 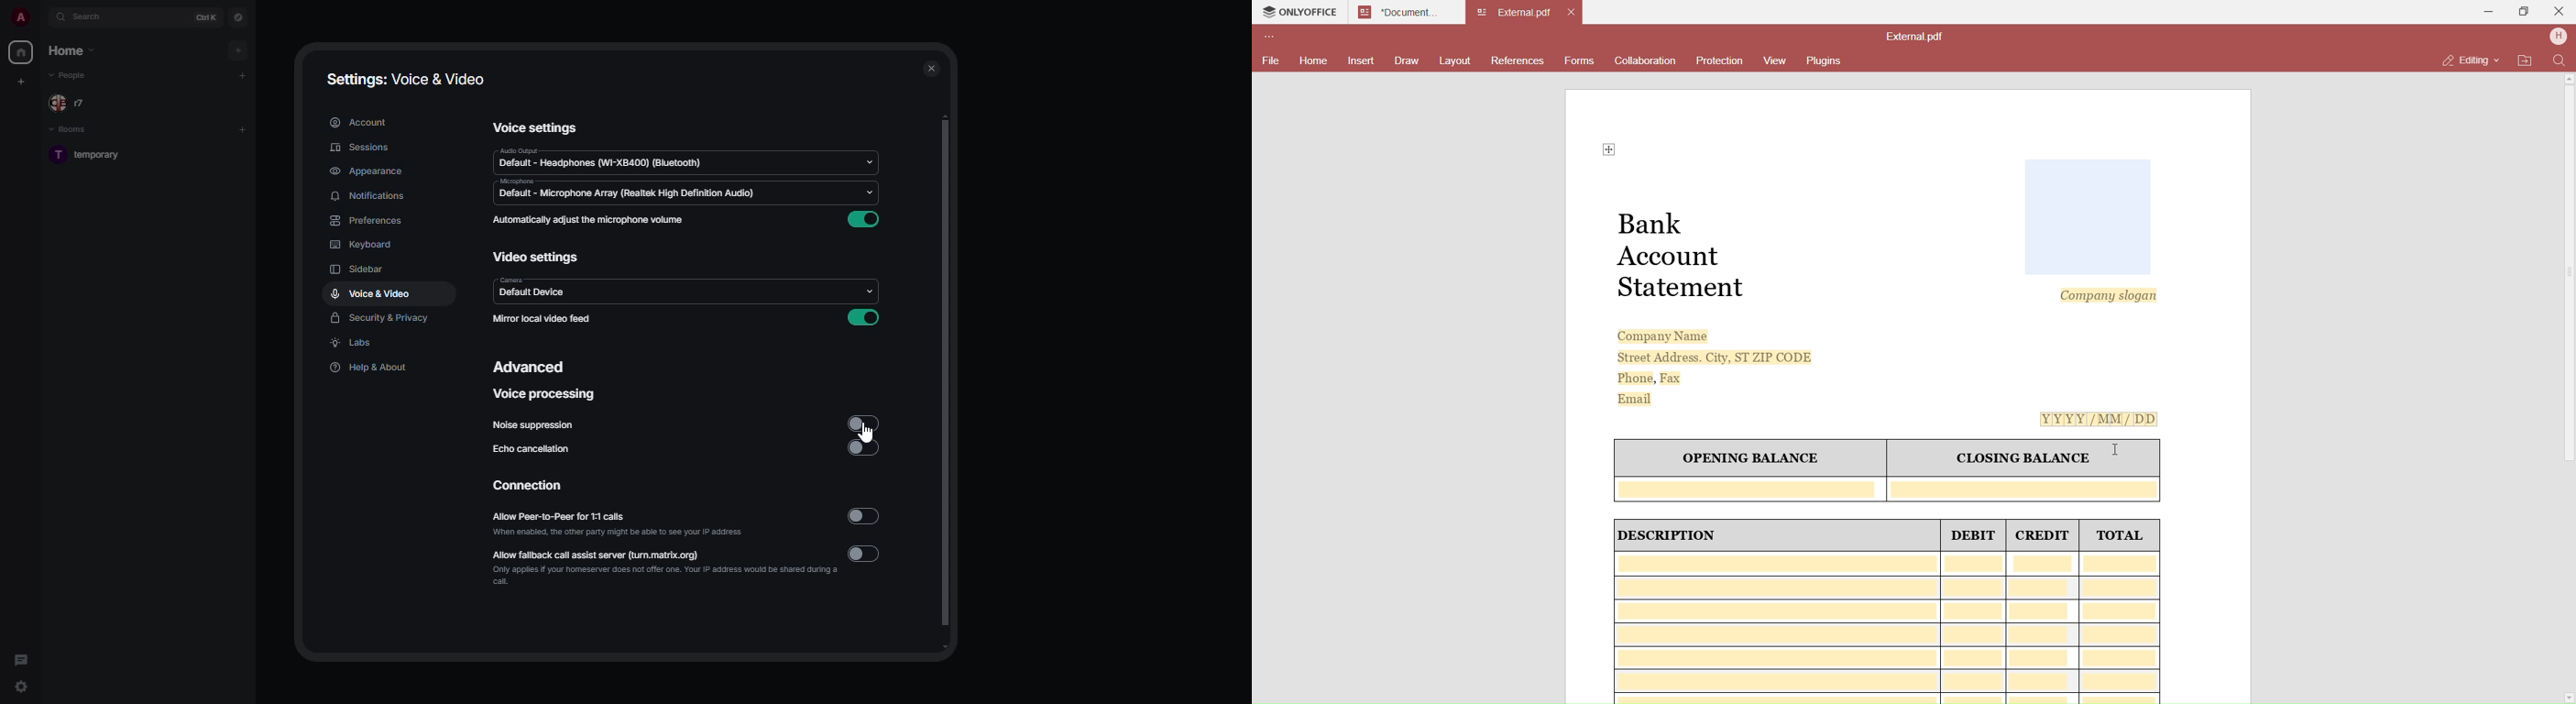 I want to click on echo cancellation, so click(x=532, y=448).